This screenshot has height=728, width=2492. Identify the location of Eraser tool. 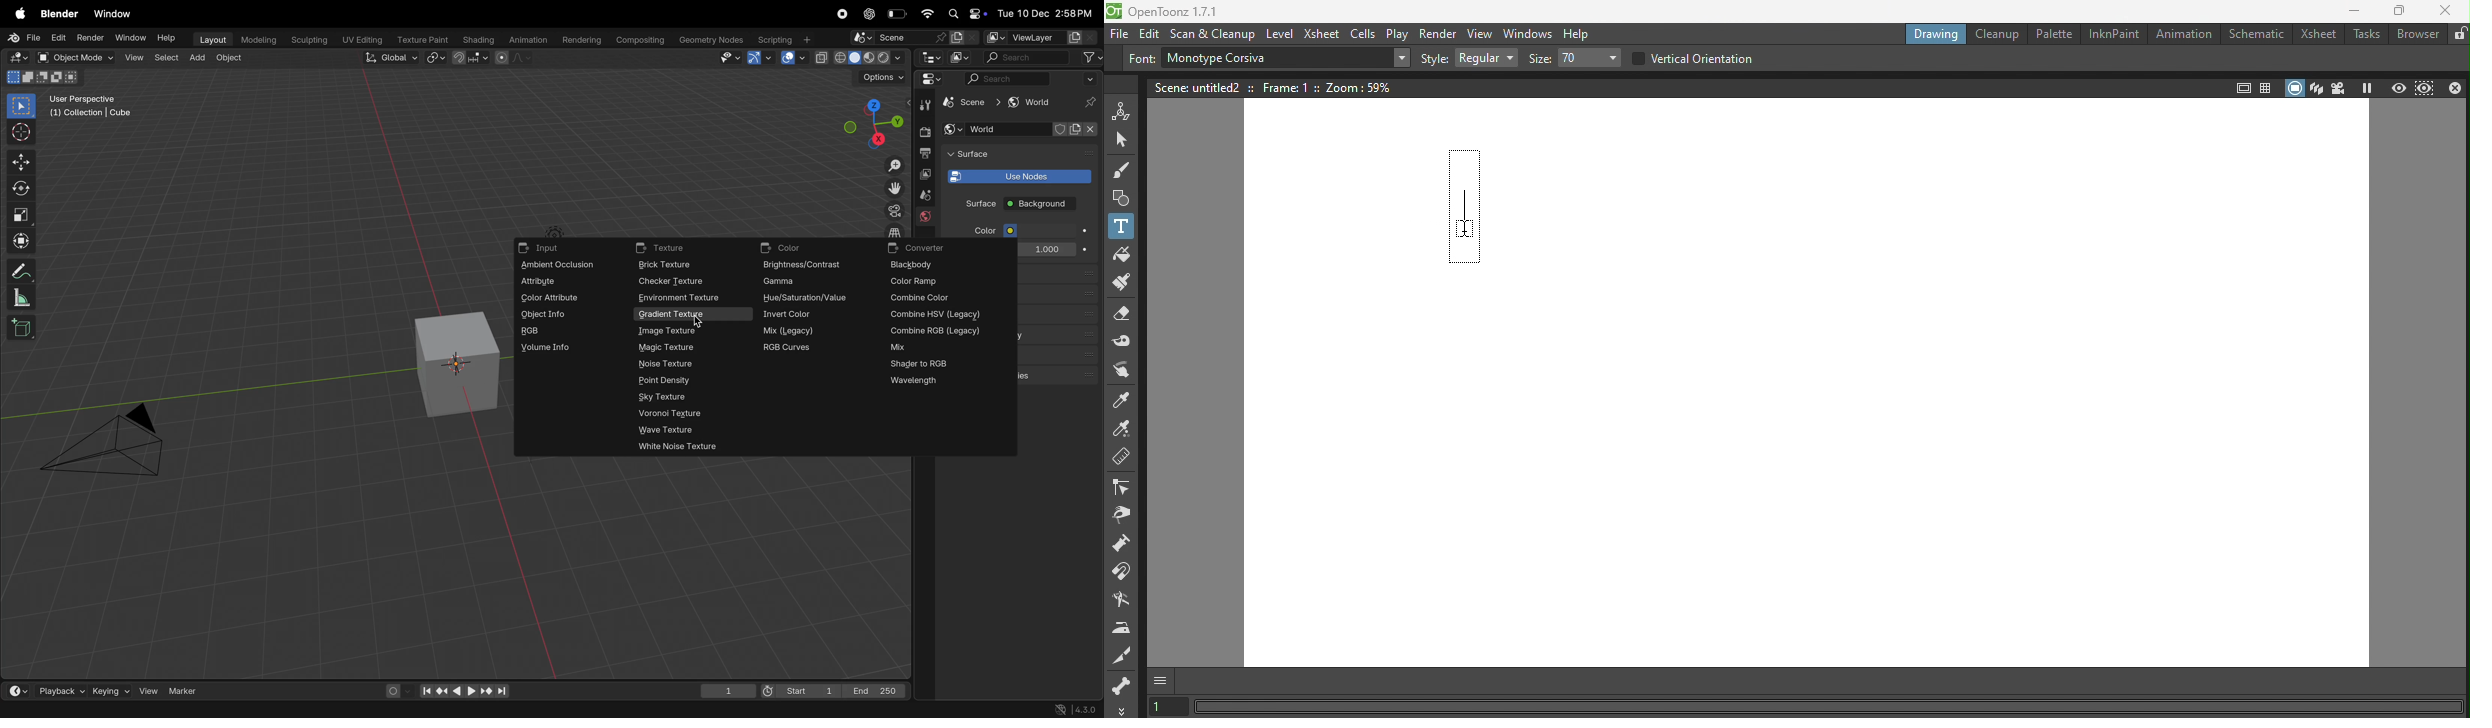
(1122, 312).